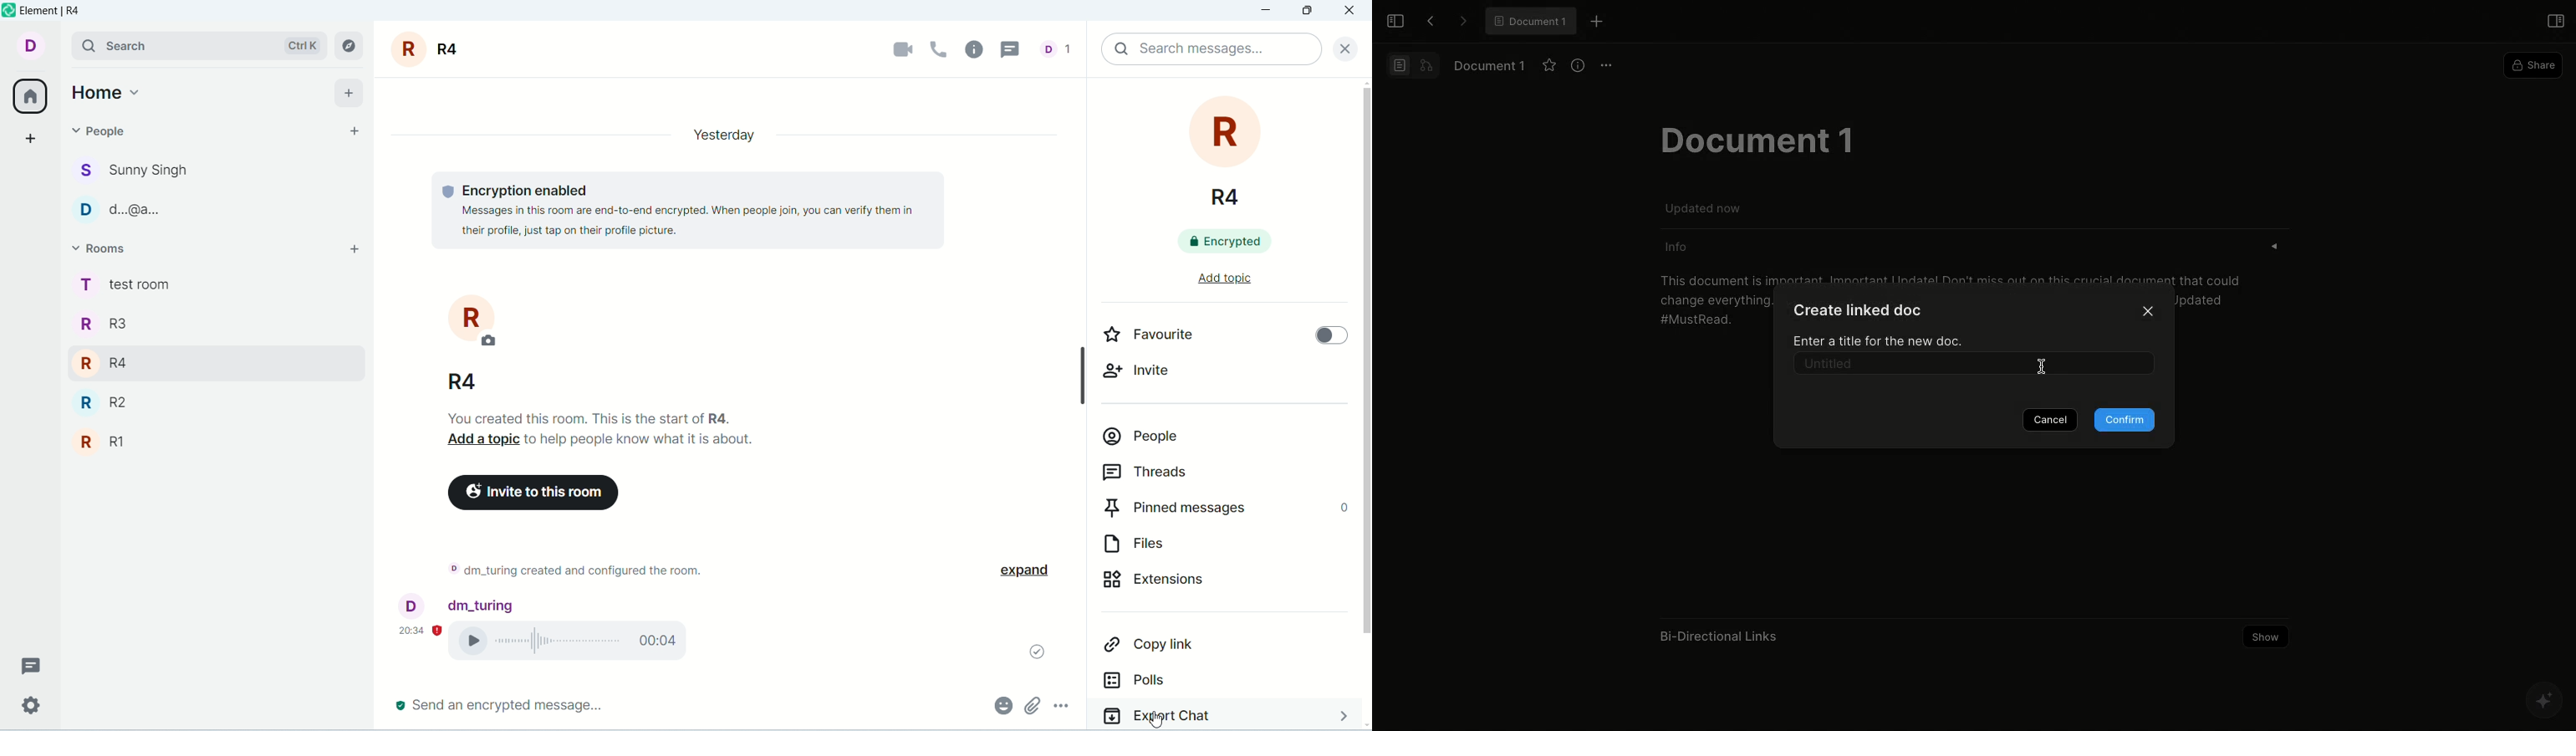 Image resolution: width=2576 pixels, height=756 pixels. What do you see at coordinates (1158, 717) in the screenshot?
I see `pointer cursor` at bounding box center [1158, 717].